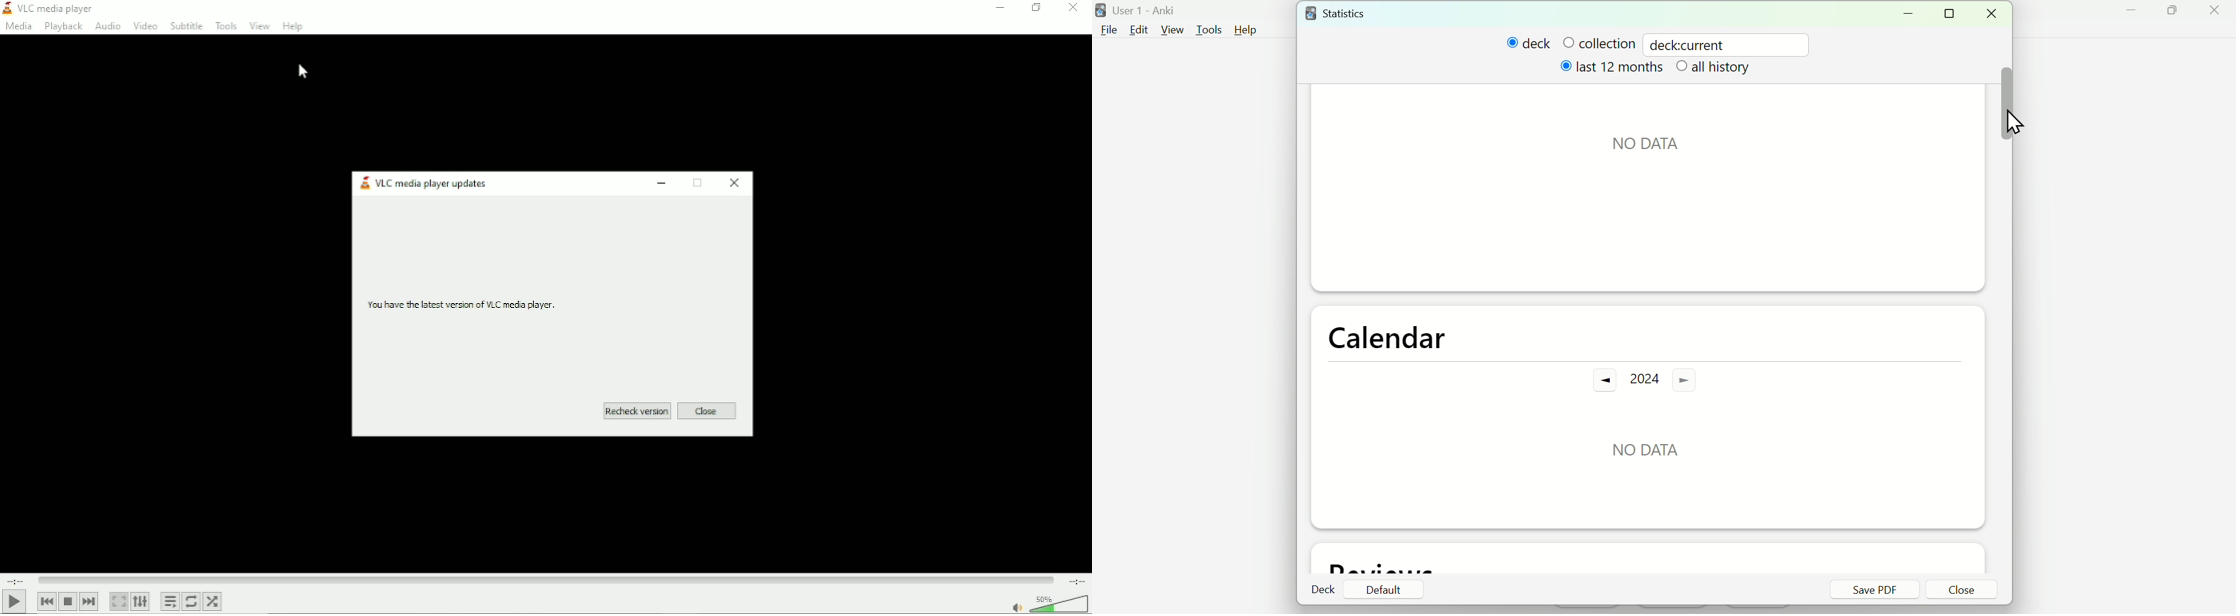 The width and height of the screenshot is (2240, 616). I want to click on all history, so click(1716, 69).